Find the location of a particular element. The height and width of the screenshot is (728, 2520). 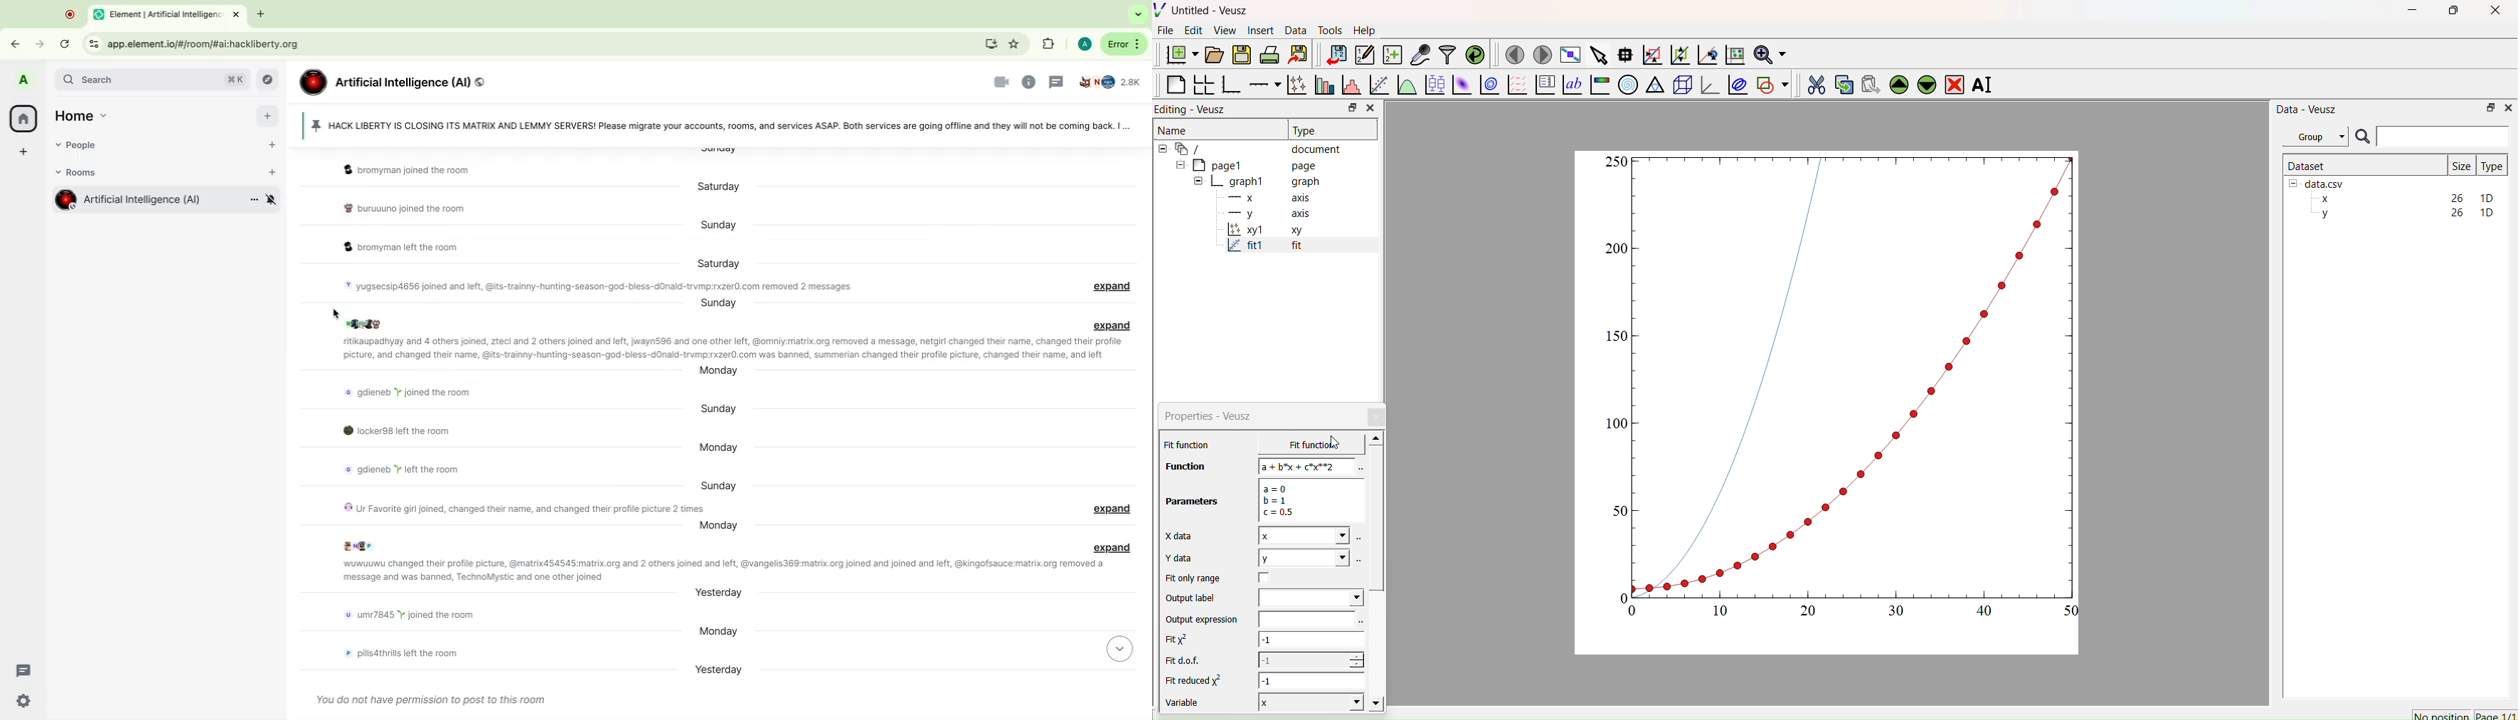

Pinned message is located at coordinates (709, 124).